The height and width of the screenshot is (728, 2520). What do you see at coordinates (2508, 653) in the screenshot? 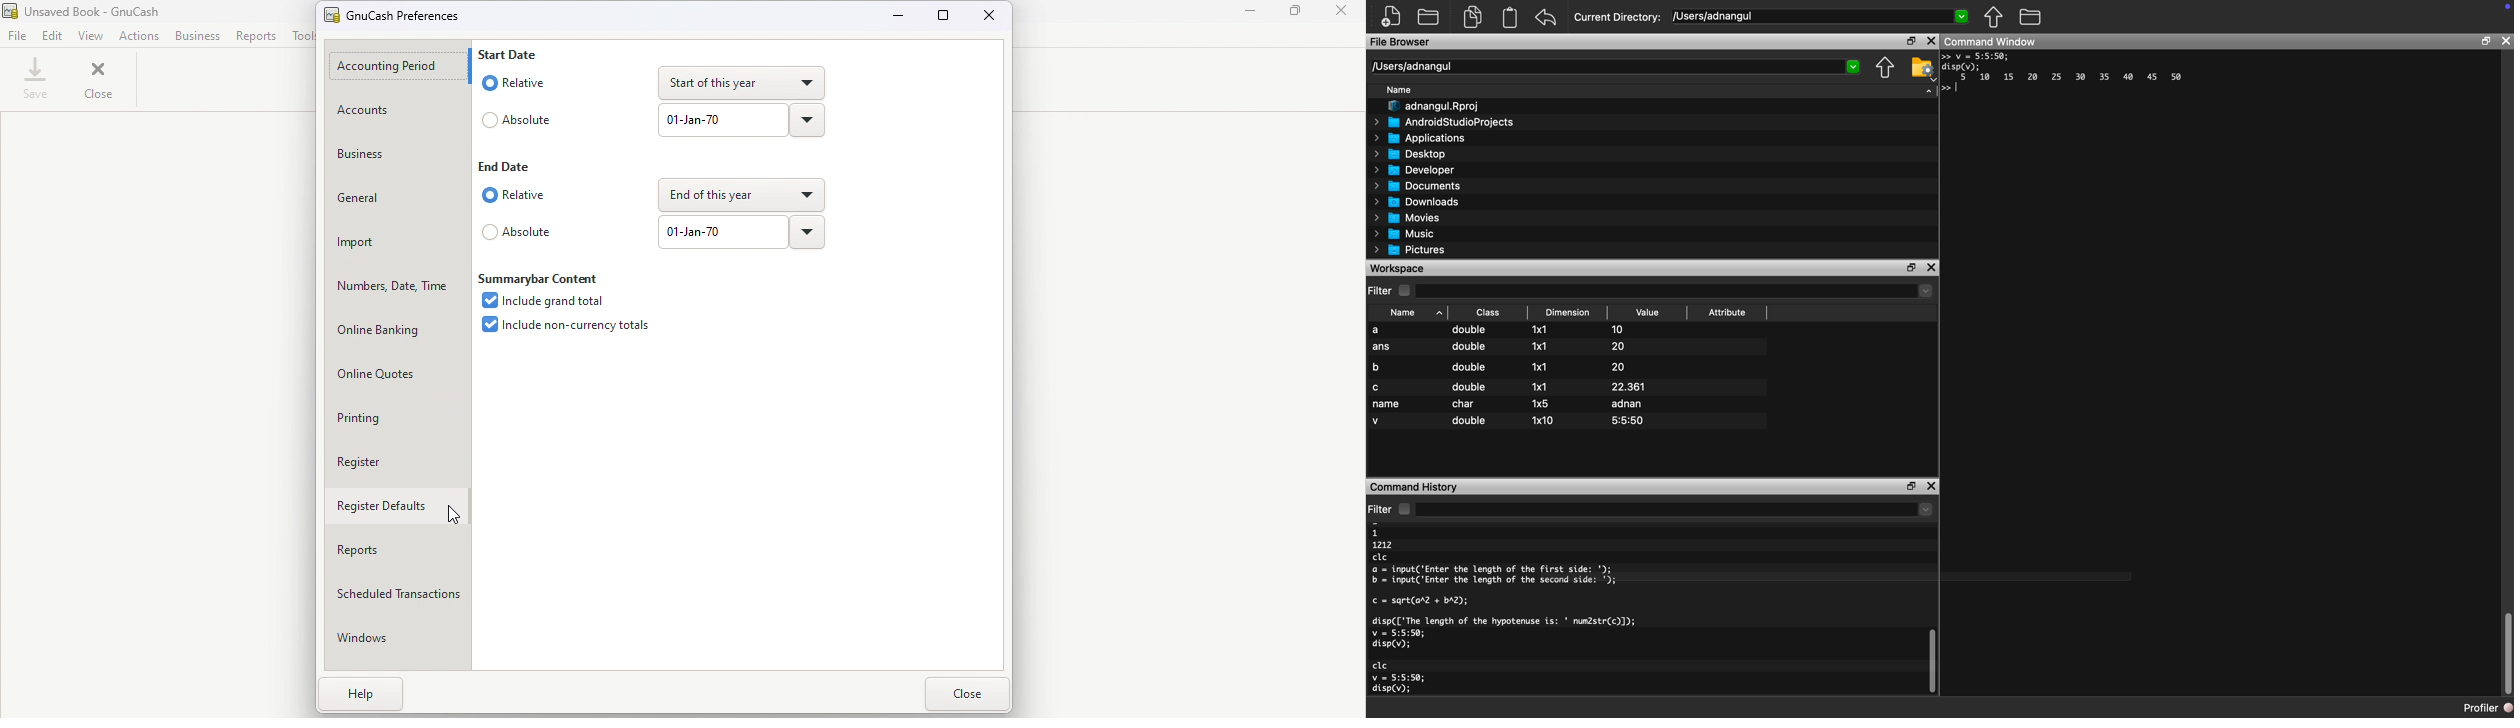
I see `scroll bar` at bounding box center [2508, 653].